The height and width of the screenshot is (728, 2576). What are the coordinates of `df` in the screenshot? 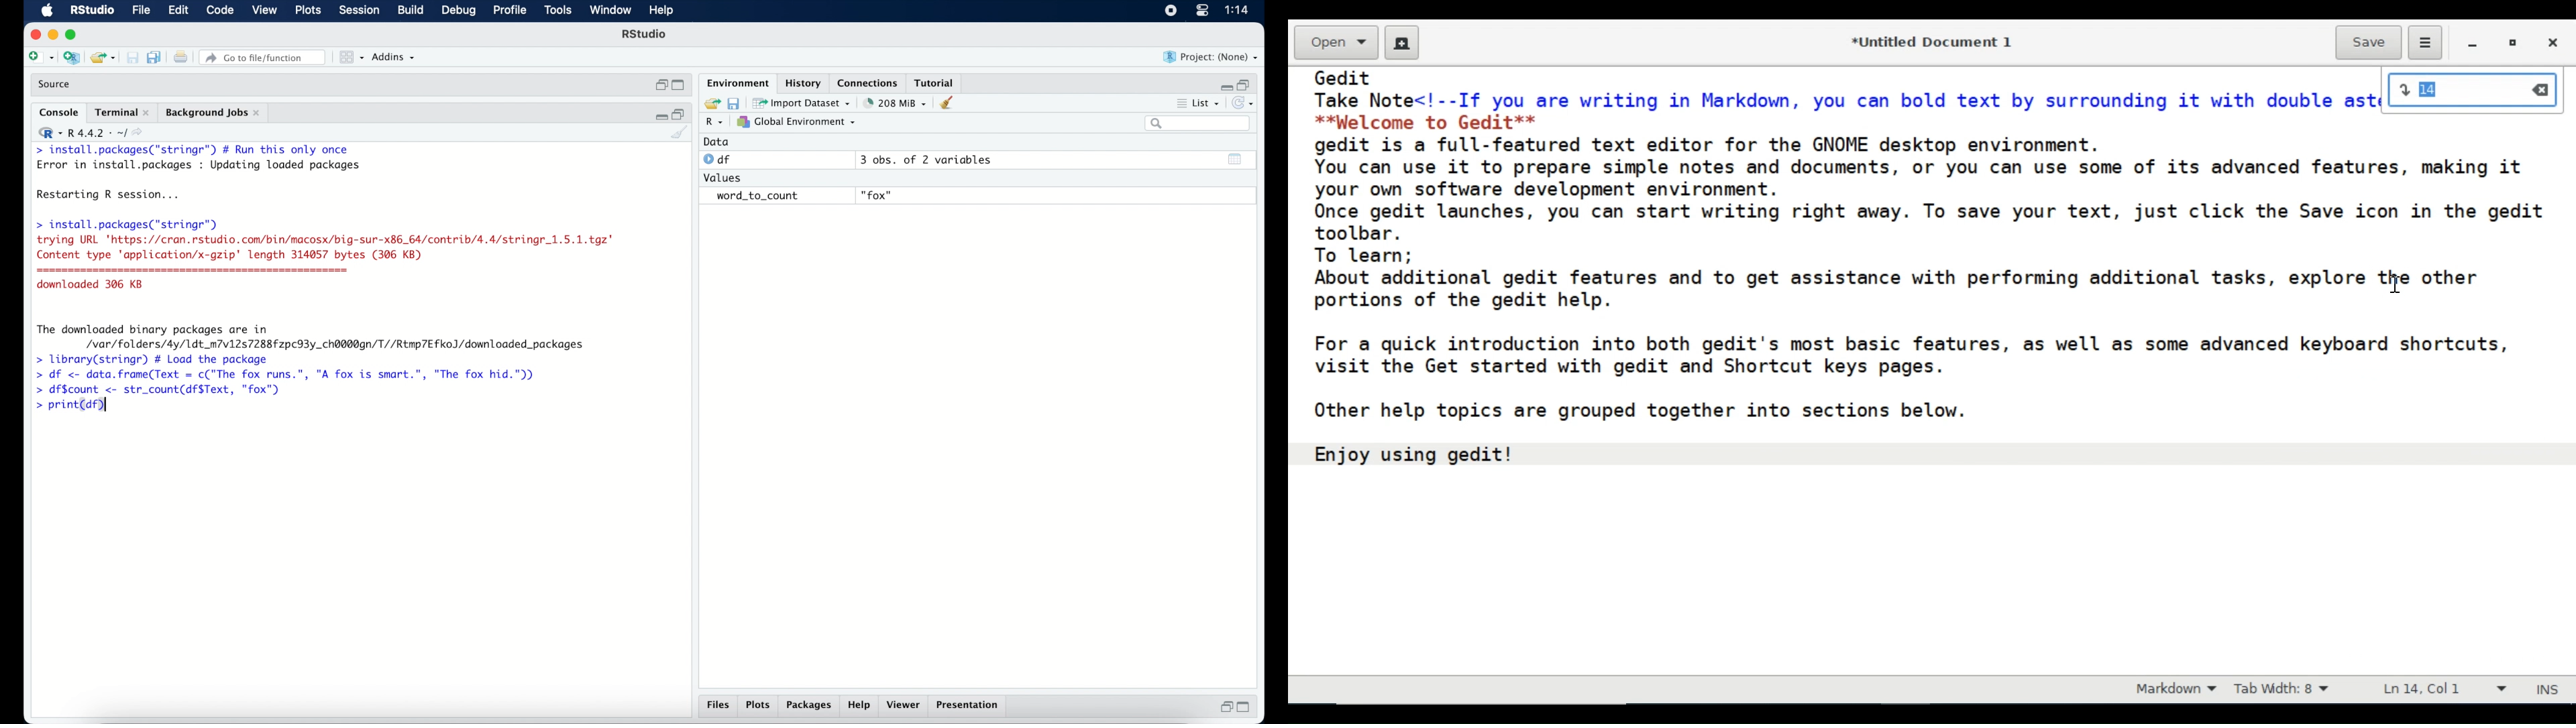 It's located at (719, 160).